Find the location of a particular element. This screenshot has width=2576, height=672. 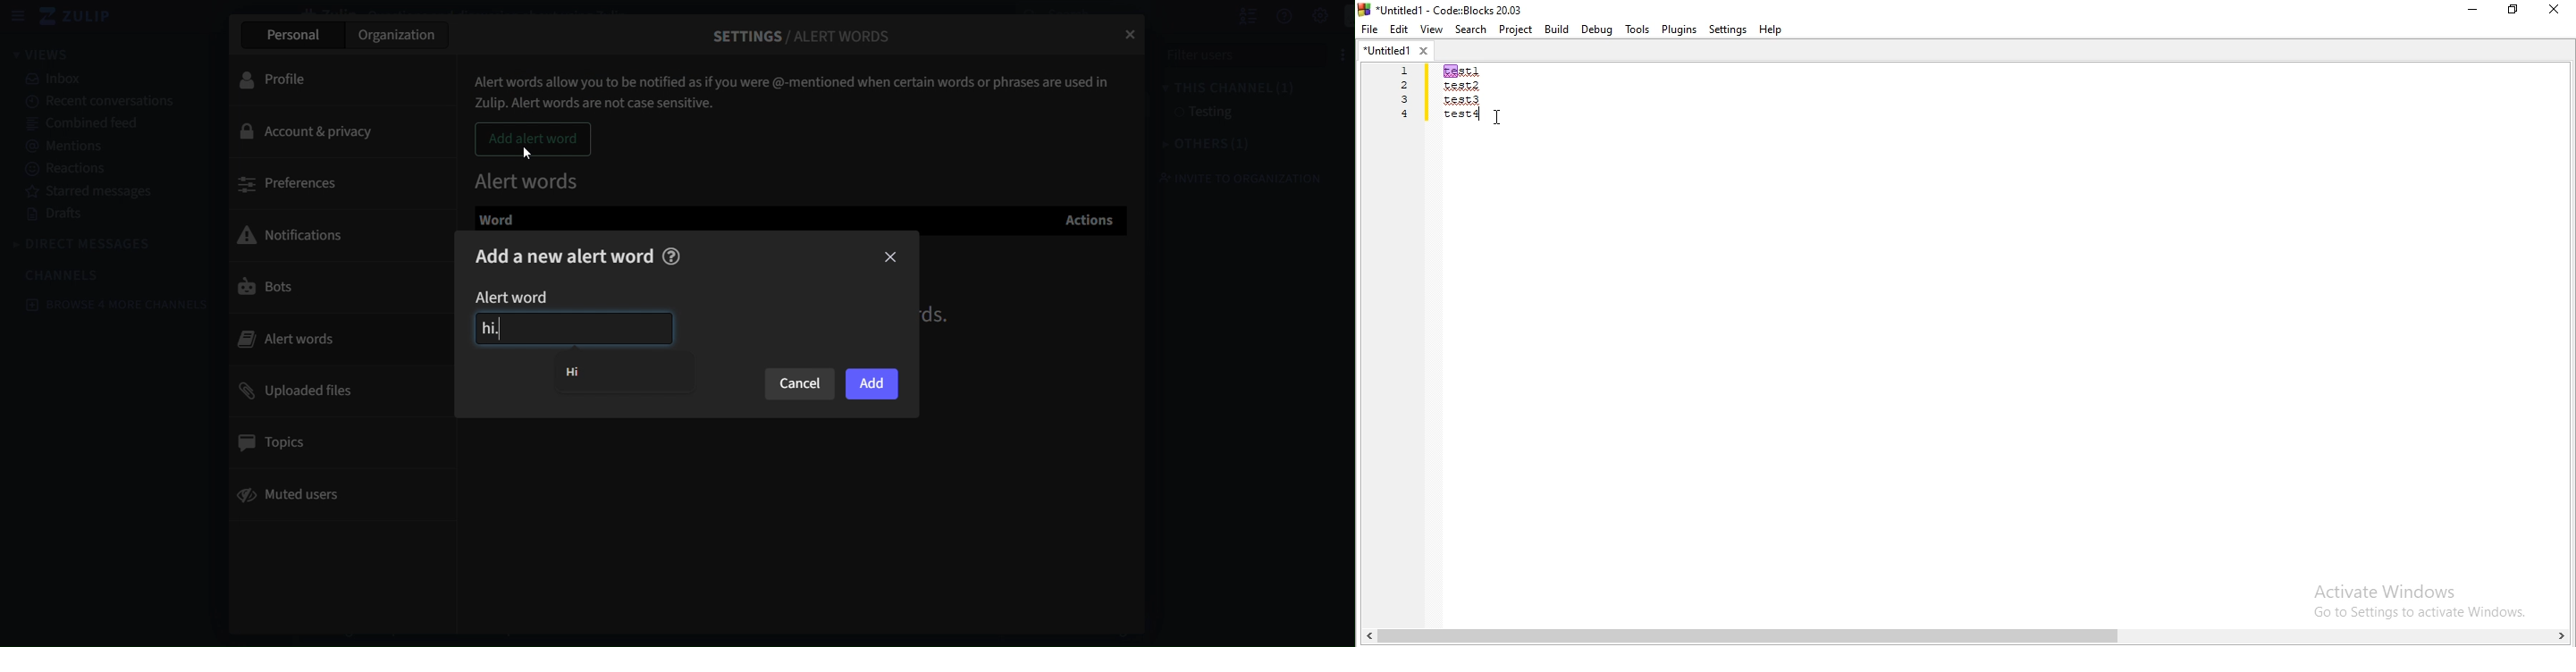

organization is located at coordinates (402, 34).